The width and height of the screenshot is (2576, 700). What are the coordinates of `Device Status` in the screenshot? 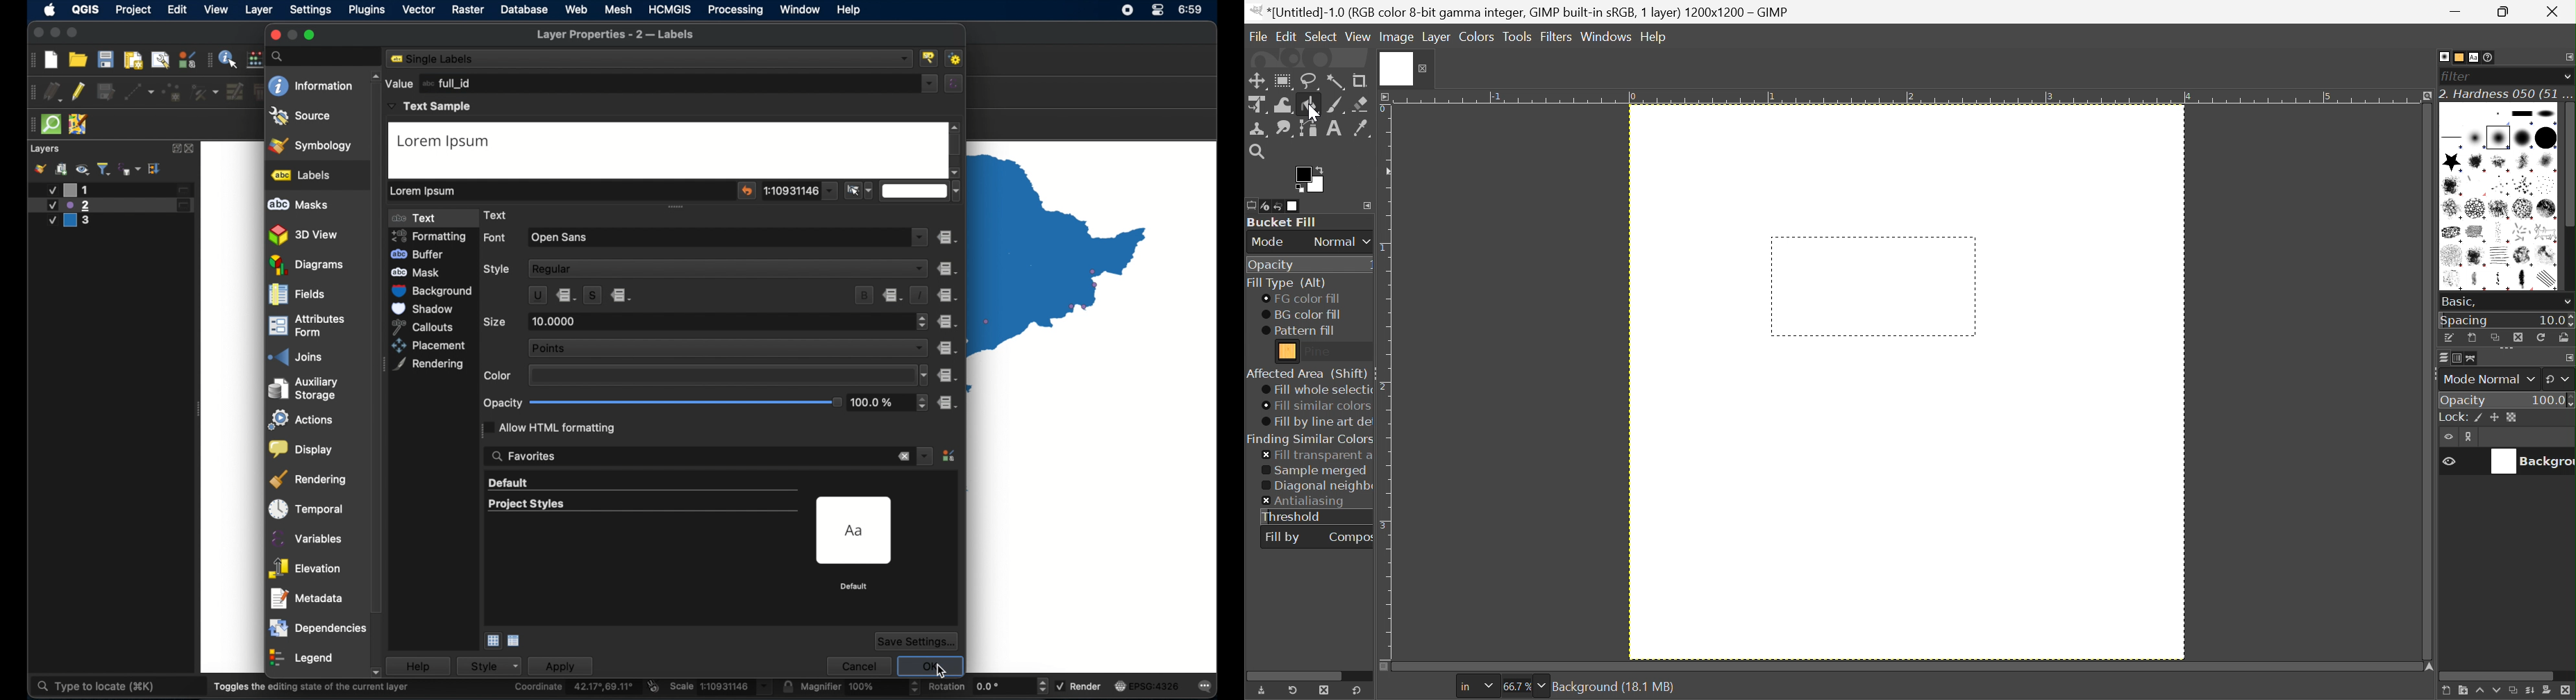 It's located at (1265, 207).